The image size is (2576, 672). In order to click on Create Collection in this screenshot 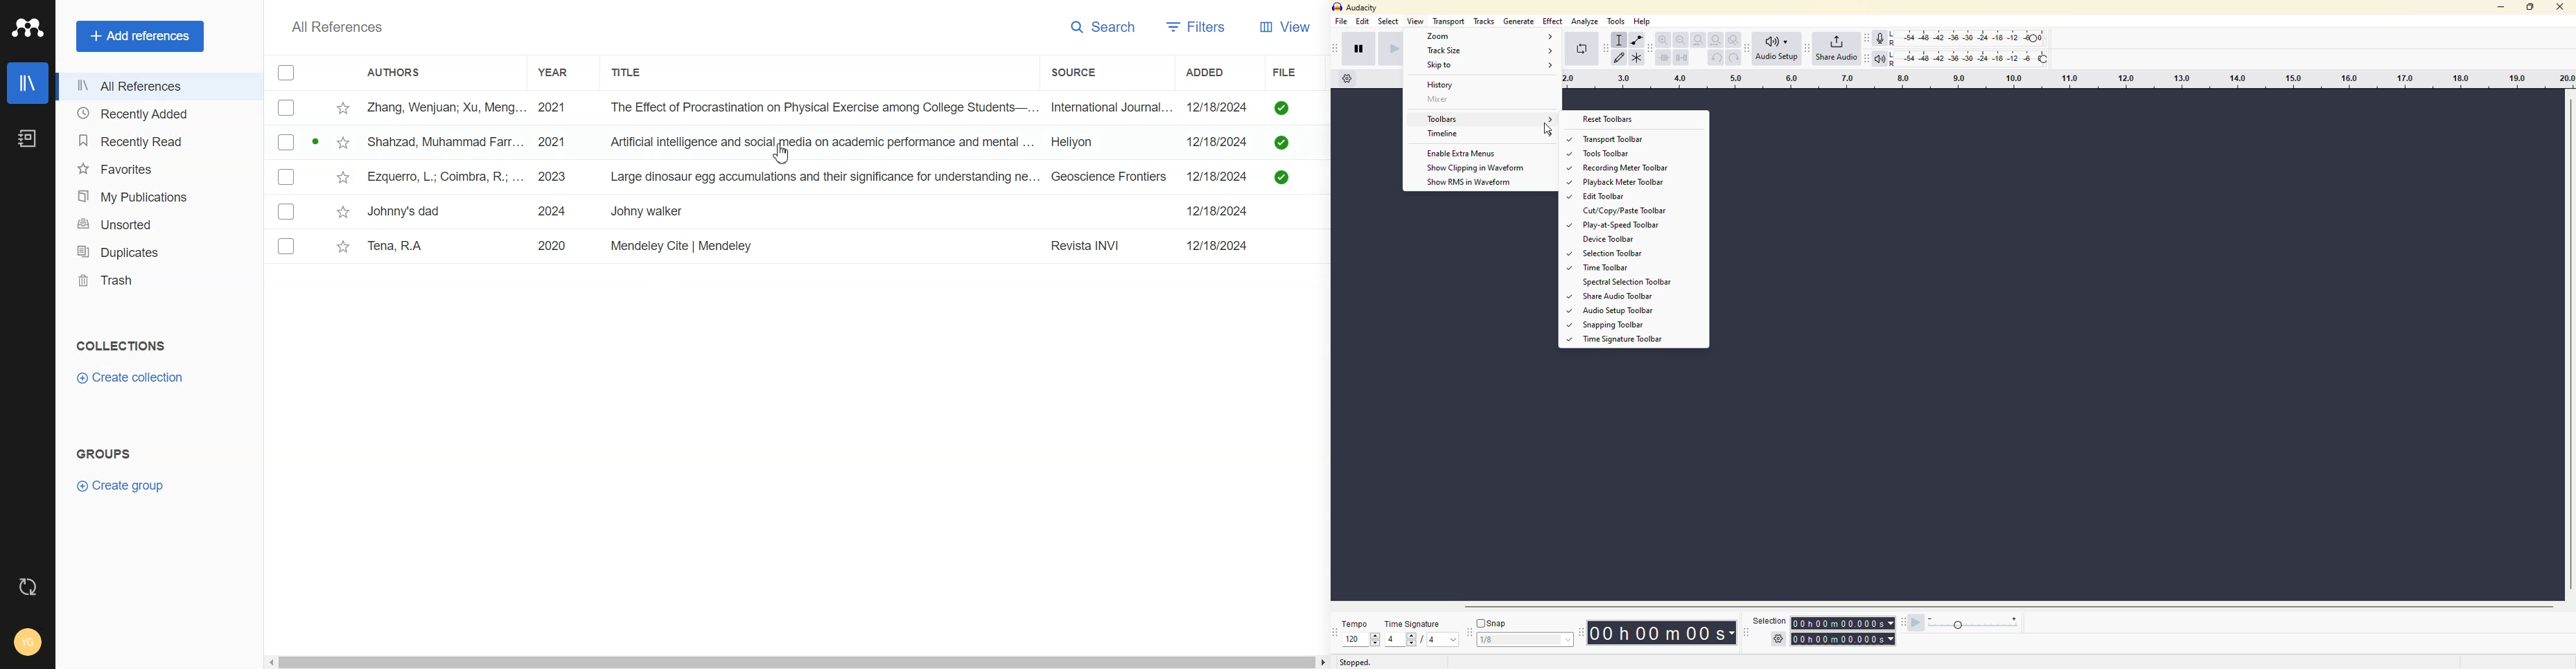, I will do `click(132, 378)`.